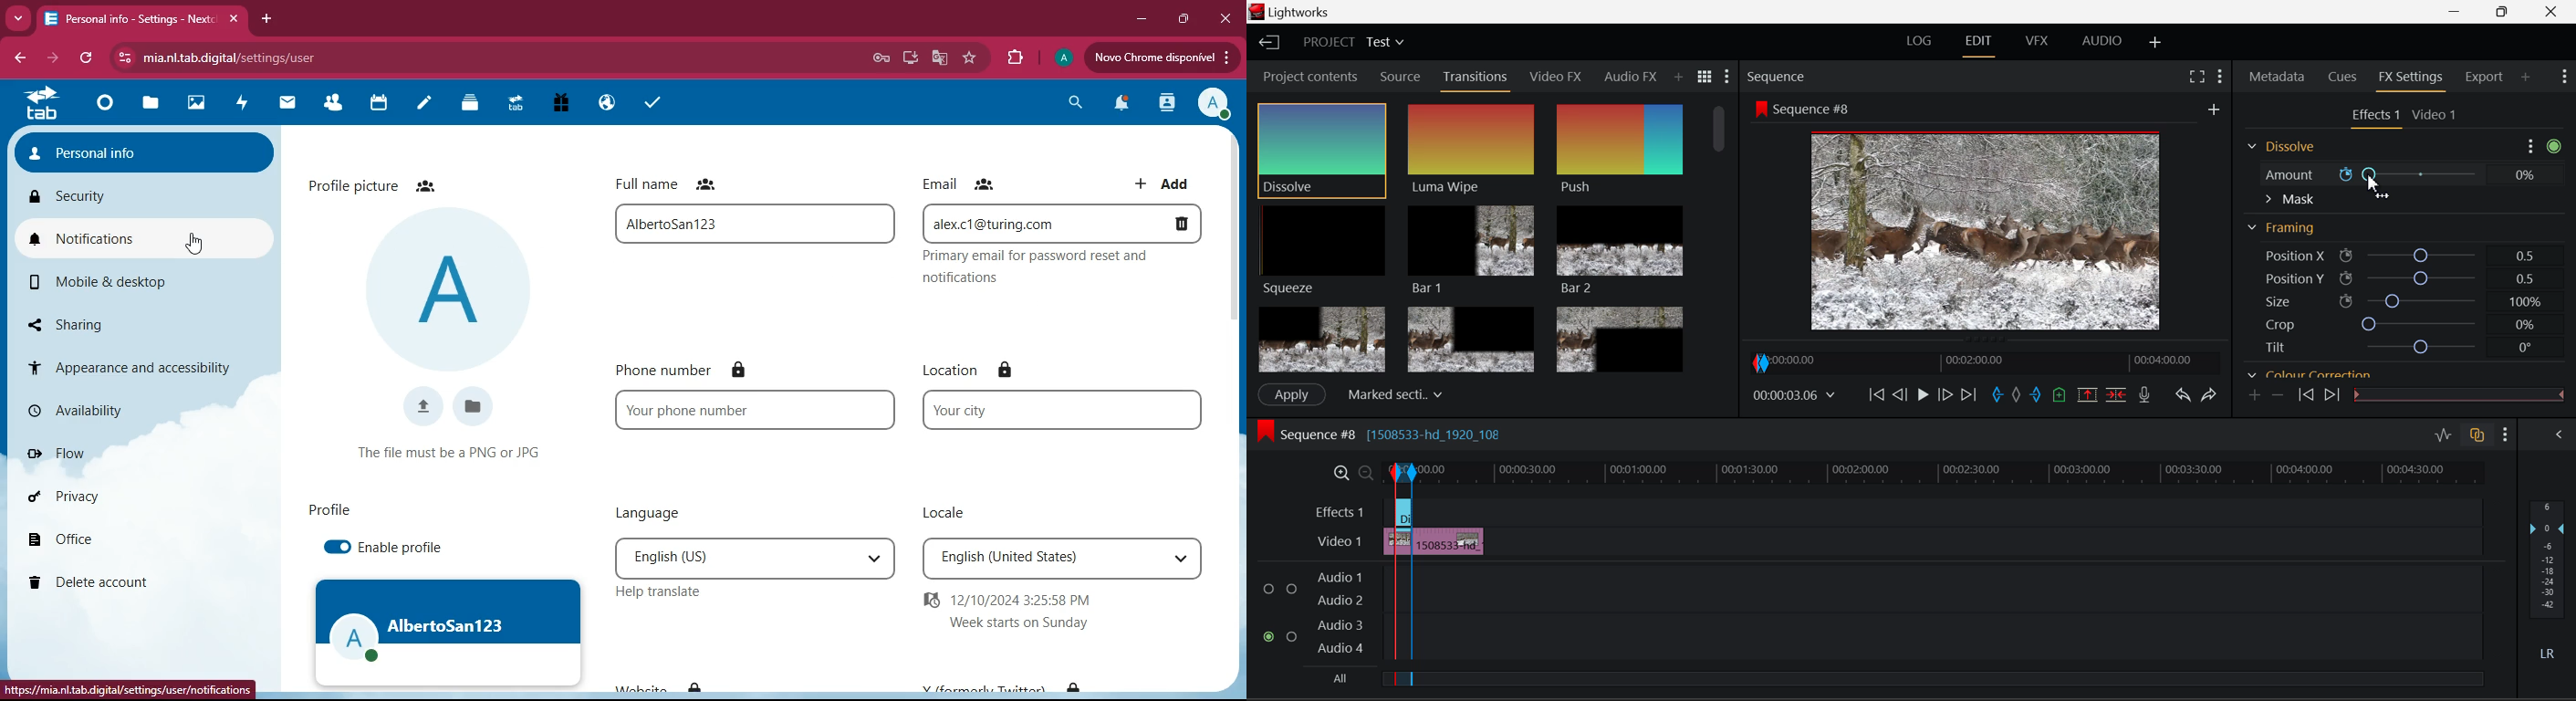  Describe the element at coordinates (1877, 396) in the screenshot. I see `To start` at that location.